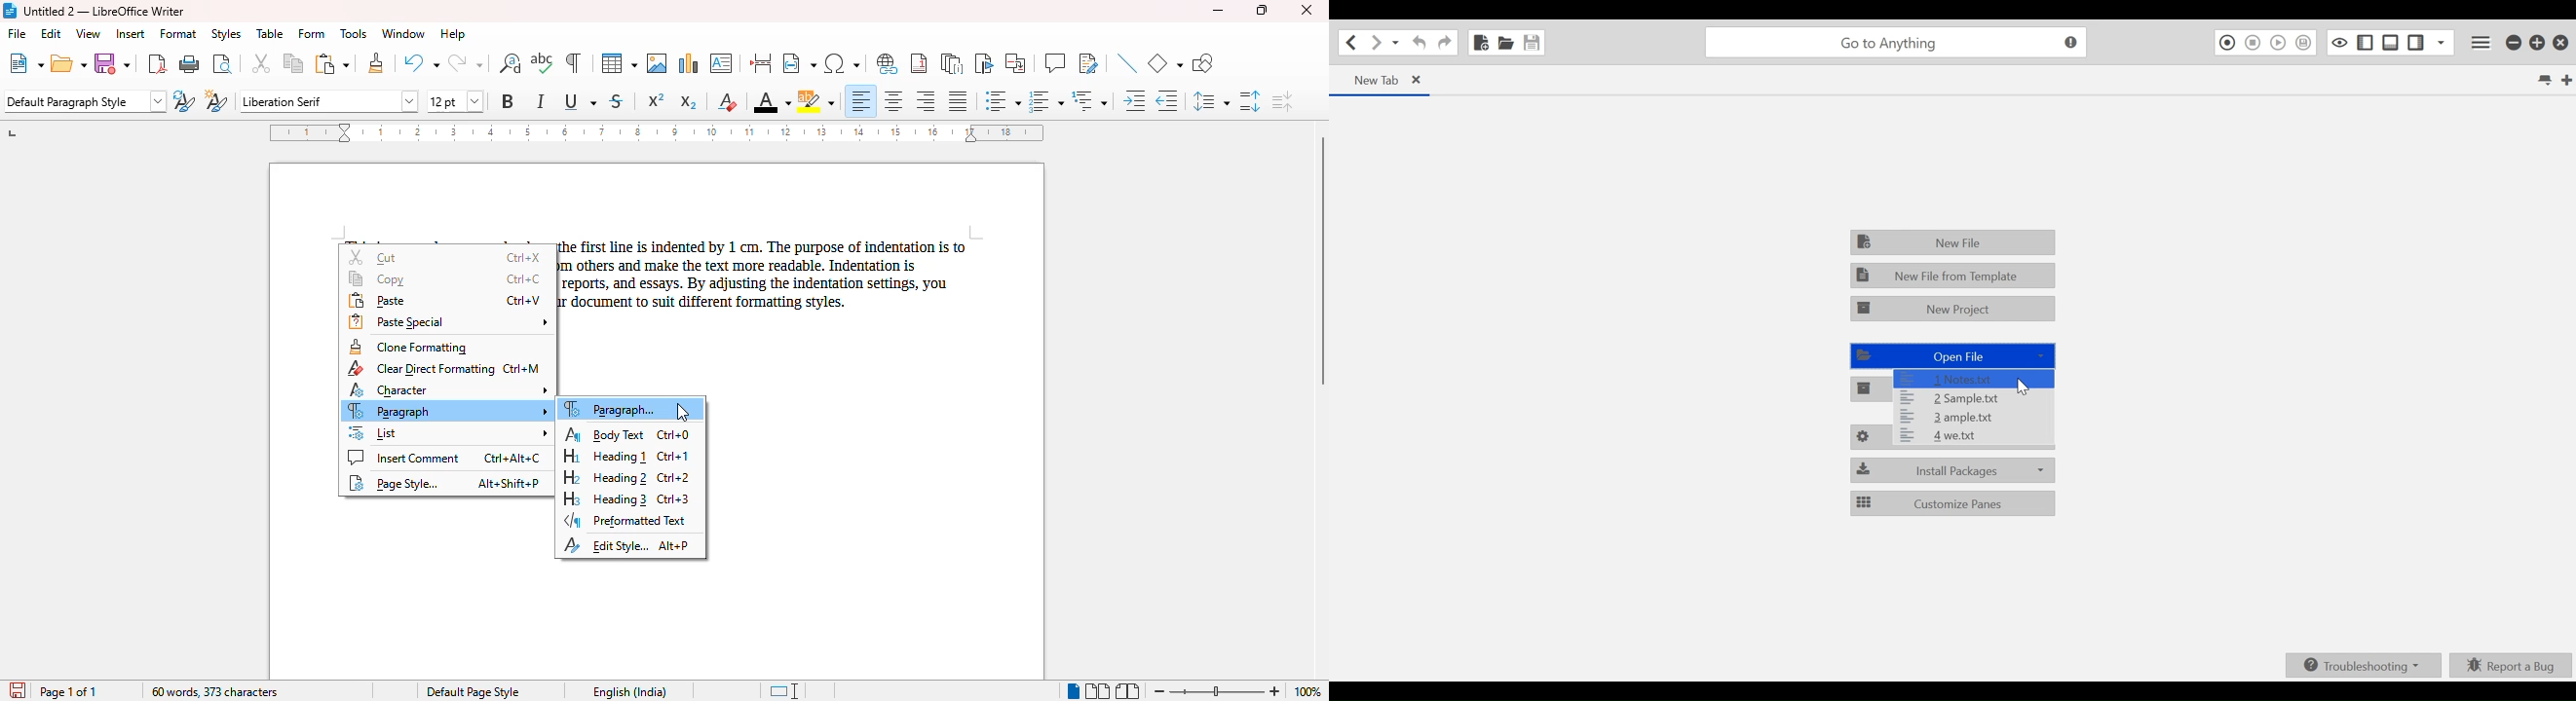 This screenshot has width=2576, height=728. Describe the element at coordinates (1202, 63) in the screenshot. I see `show draw functions` at that location.